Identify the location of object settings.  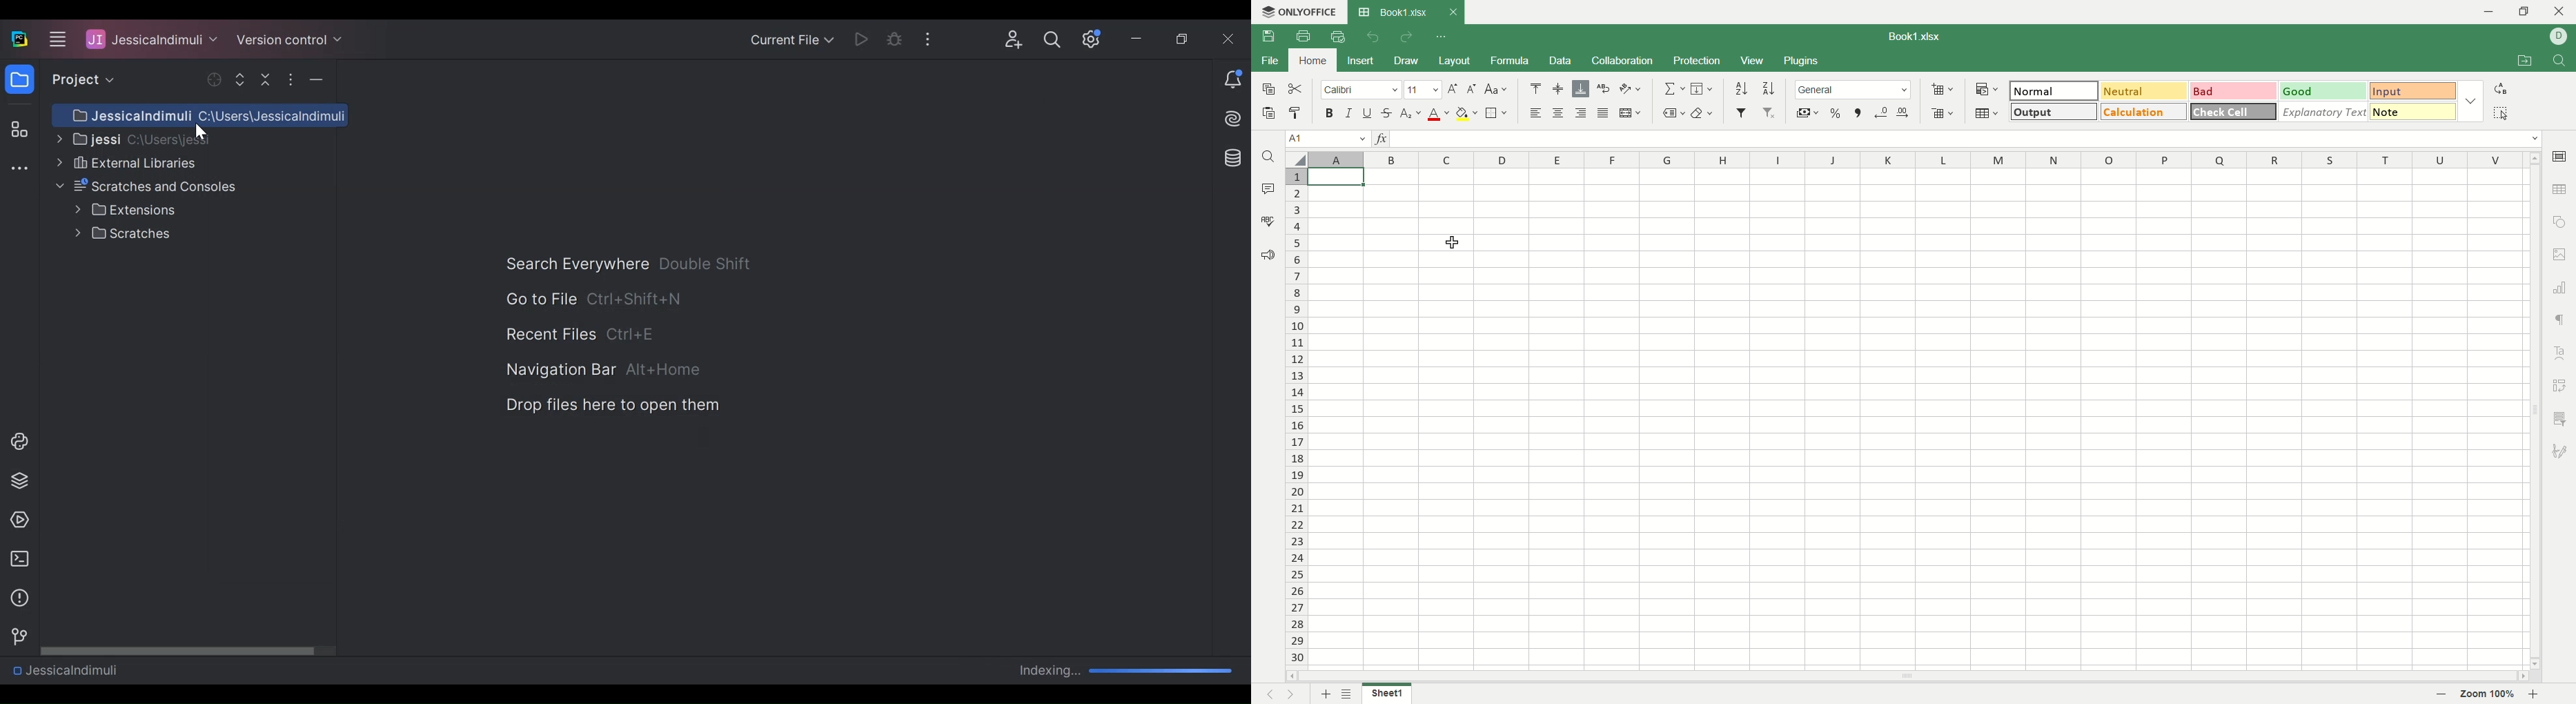
(2559, 224).